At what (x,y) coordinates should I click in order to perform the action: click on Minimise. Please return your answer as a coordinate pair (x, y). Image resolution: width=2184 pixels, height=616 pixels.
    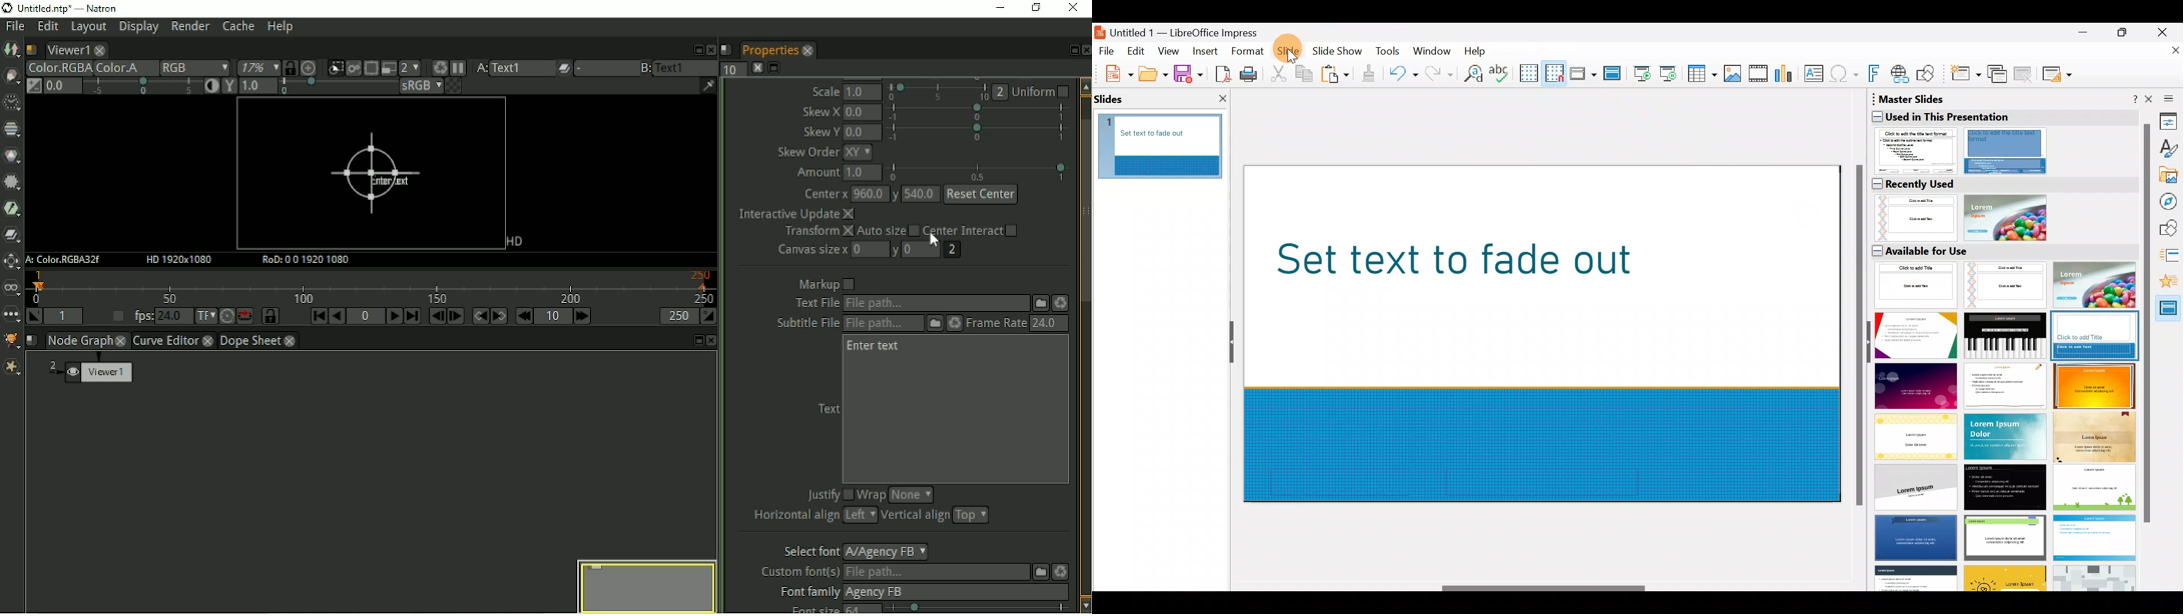
    Looking at the image, I should click on (2082, 38).